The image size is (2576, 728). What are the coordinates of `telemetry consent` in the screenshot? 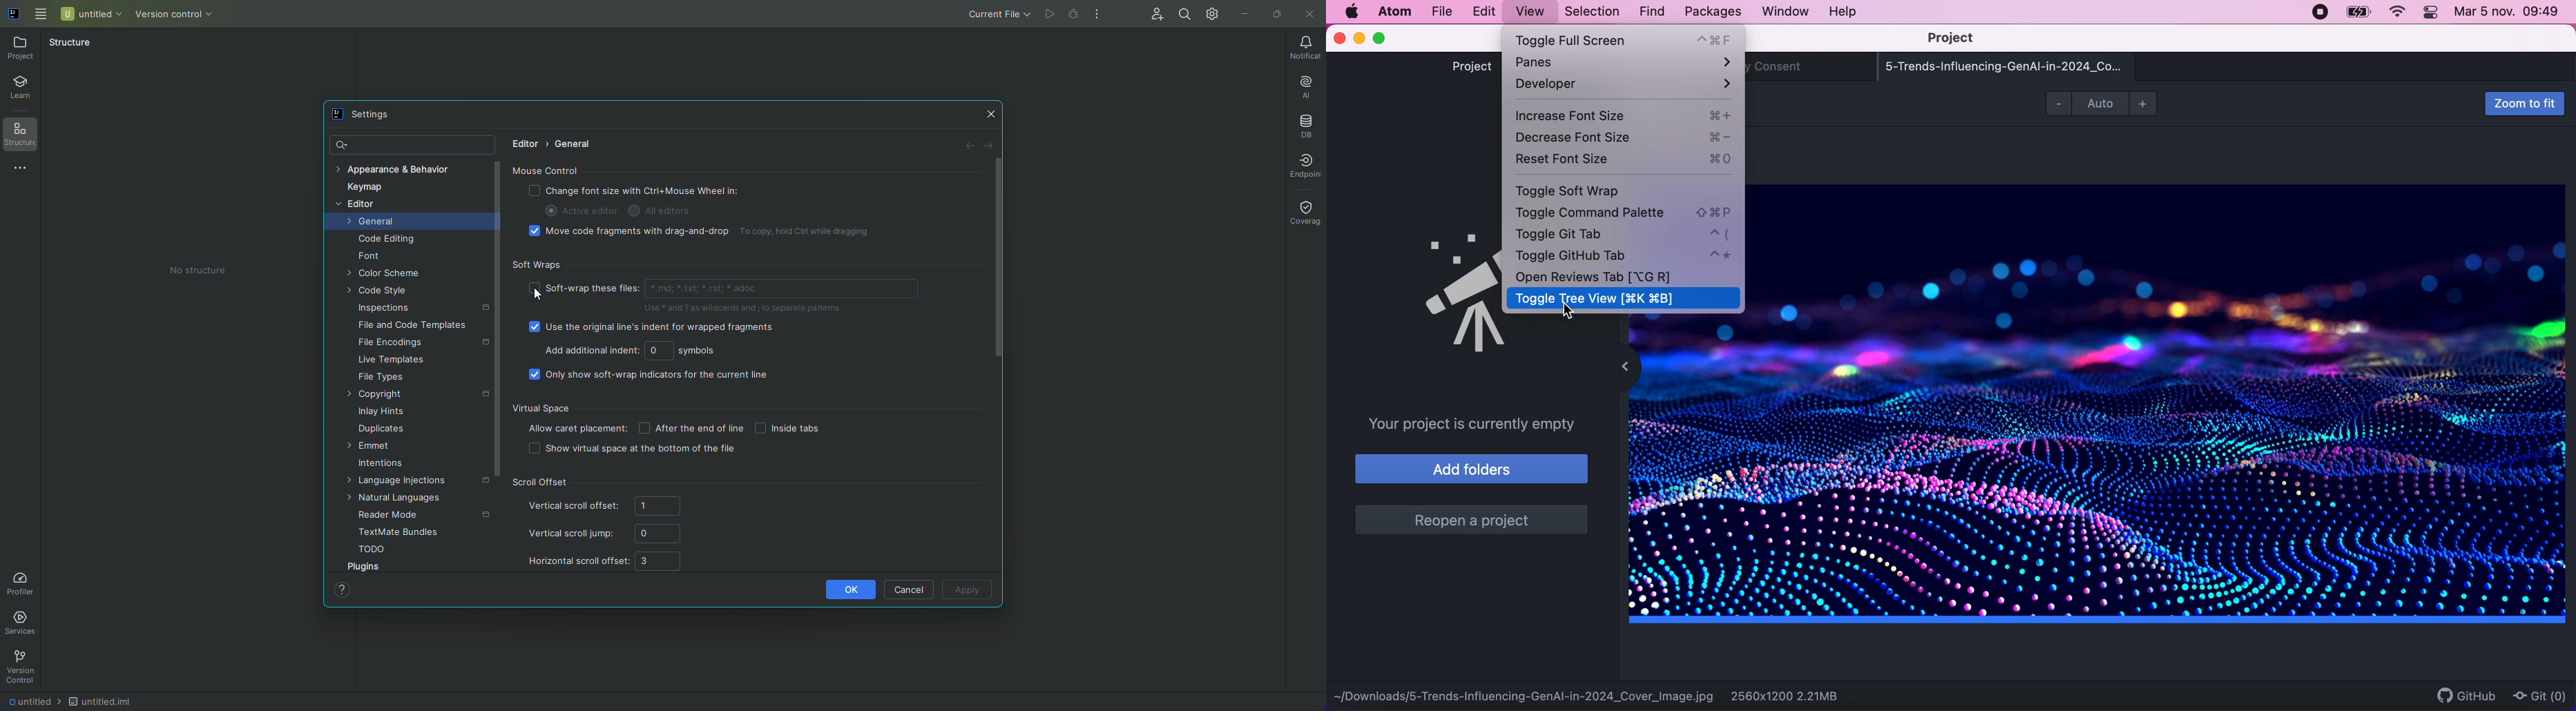 It's located at (1812, 67).